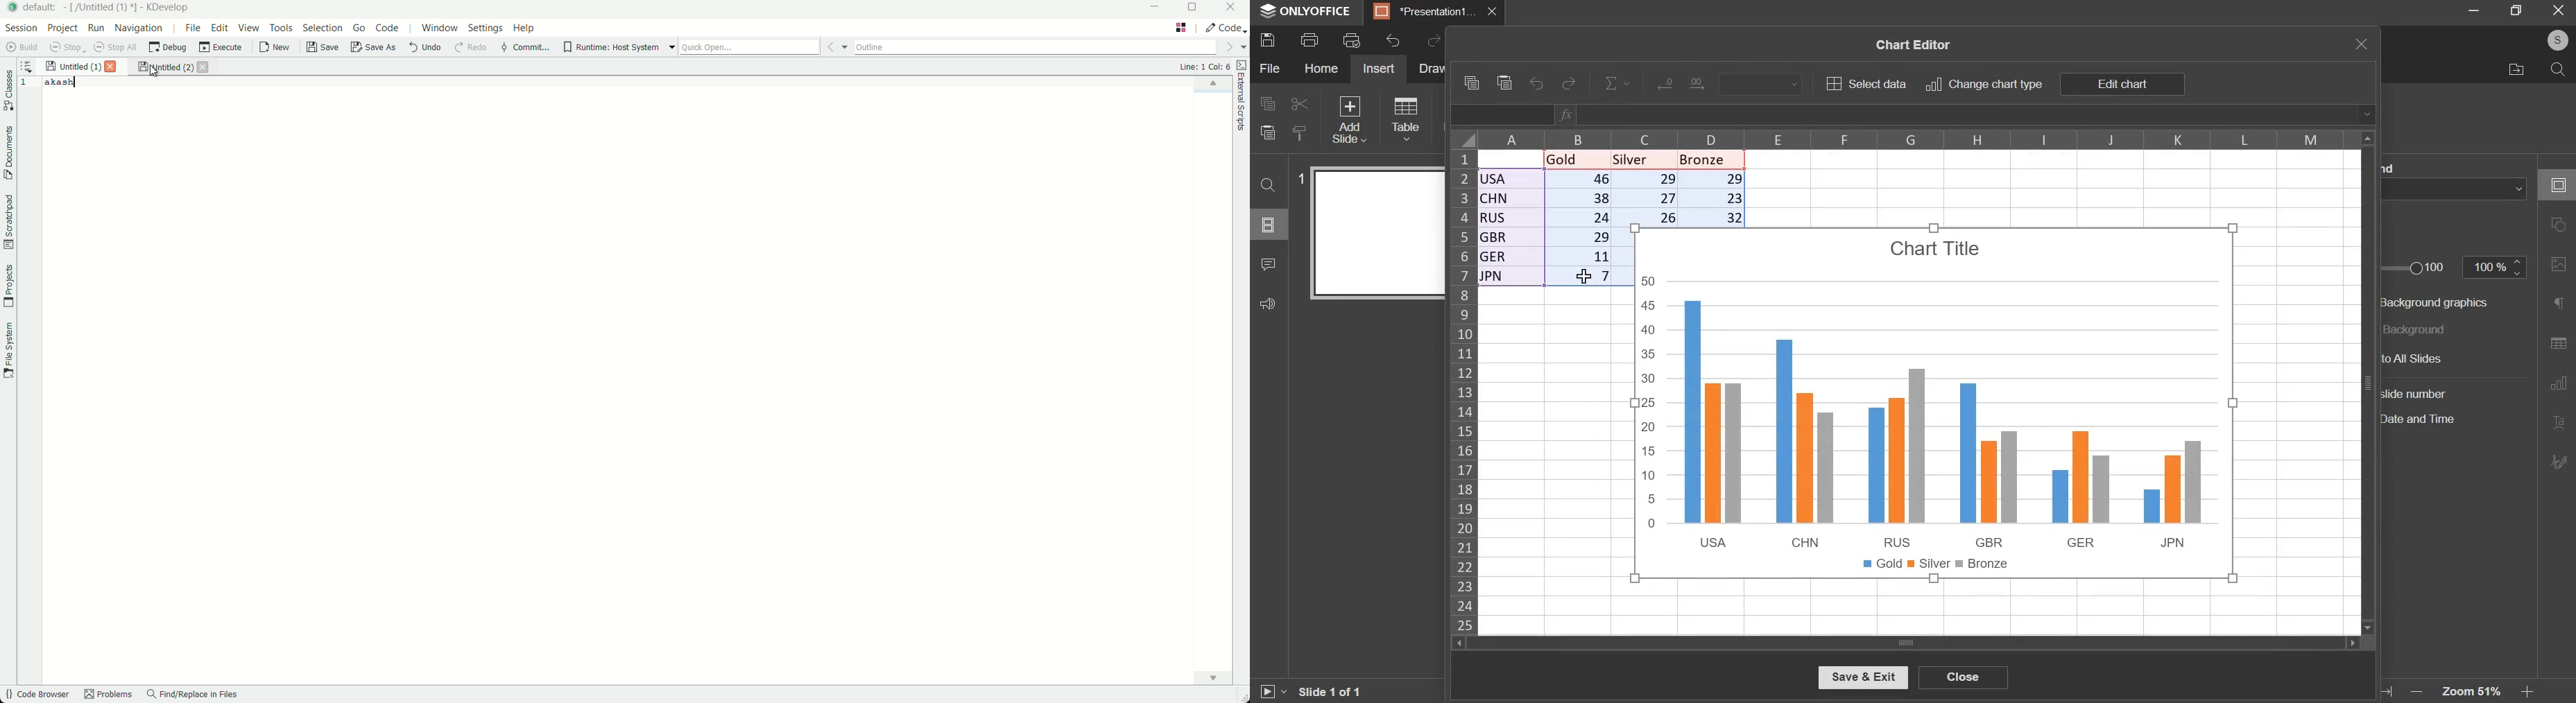 This screenshot has height=728, width=2576. Describe the element at coordinates (1866, 83) in the screenshot. I see `select data` at that location.